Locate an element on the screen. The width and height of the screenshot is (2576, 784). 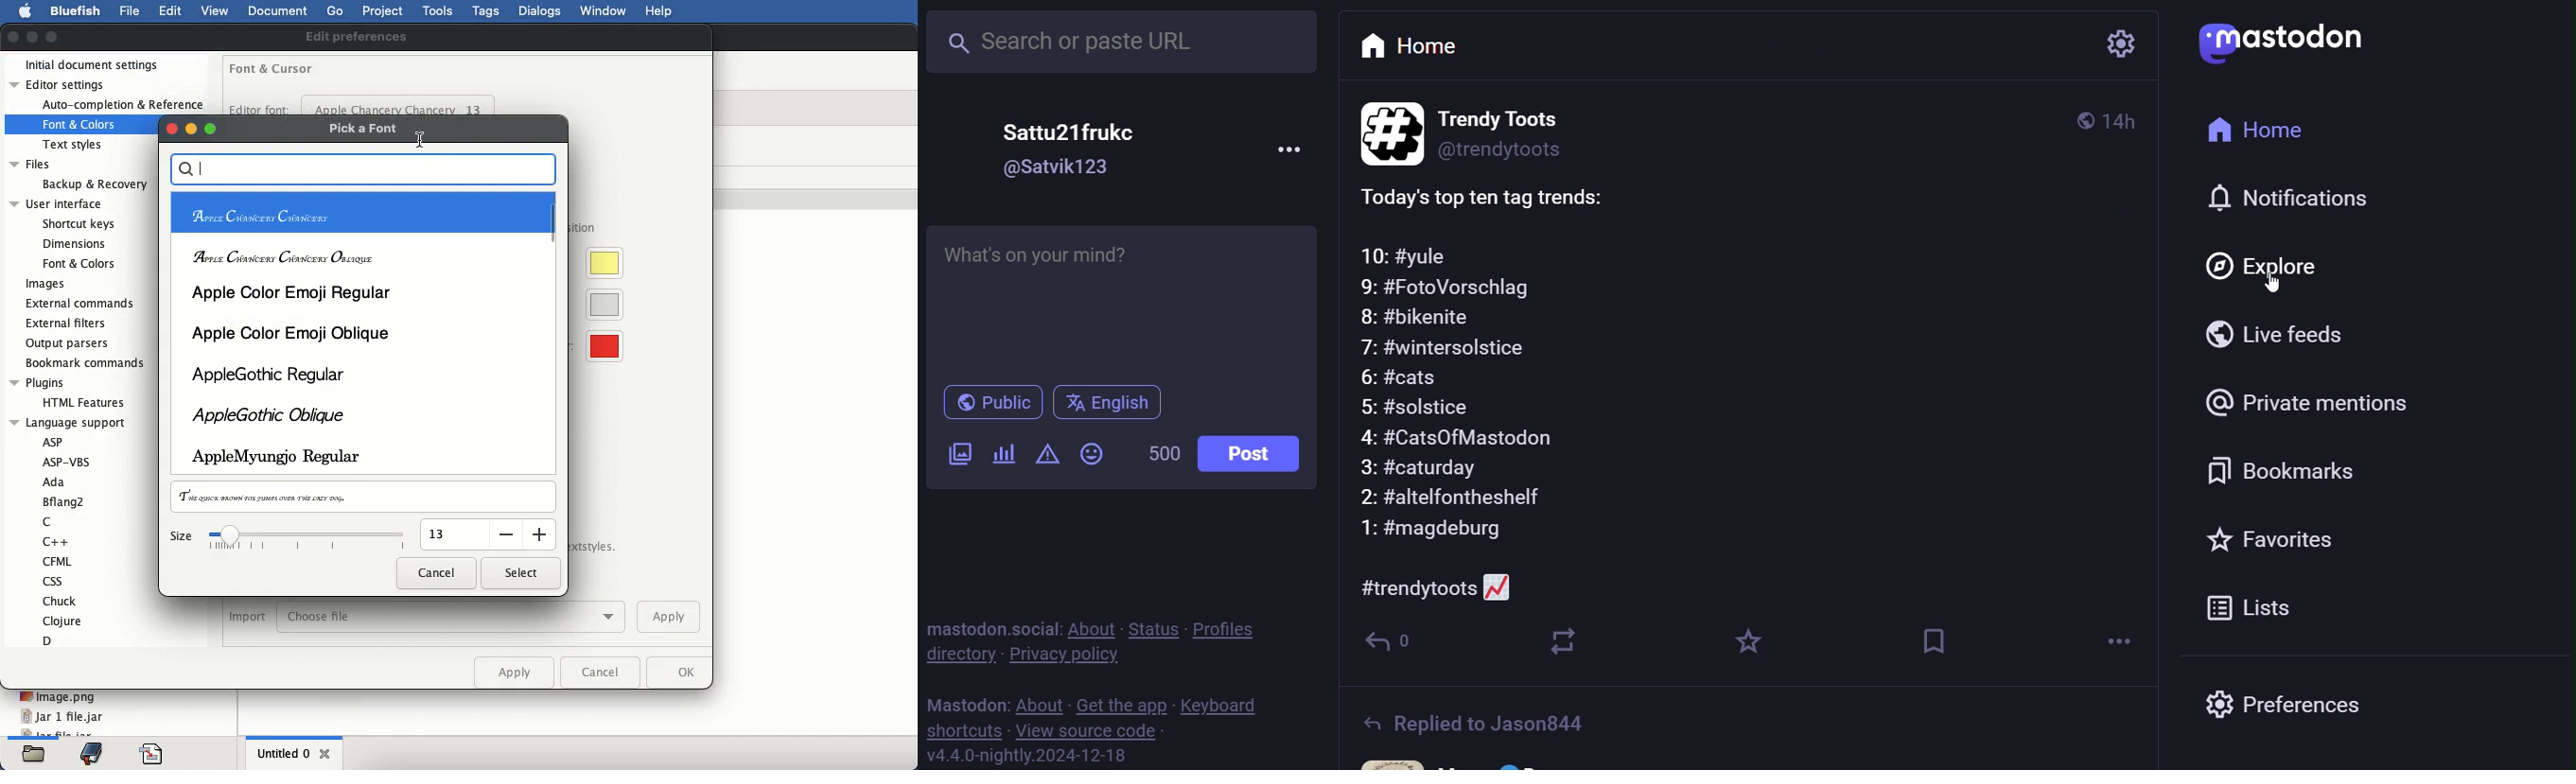
private mention is located at coordinates (2329, 399).